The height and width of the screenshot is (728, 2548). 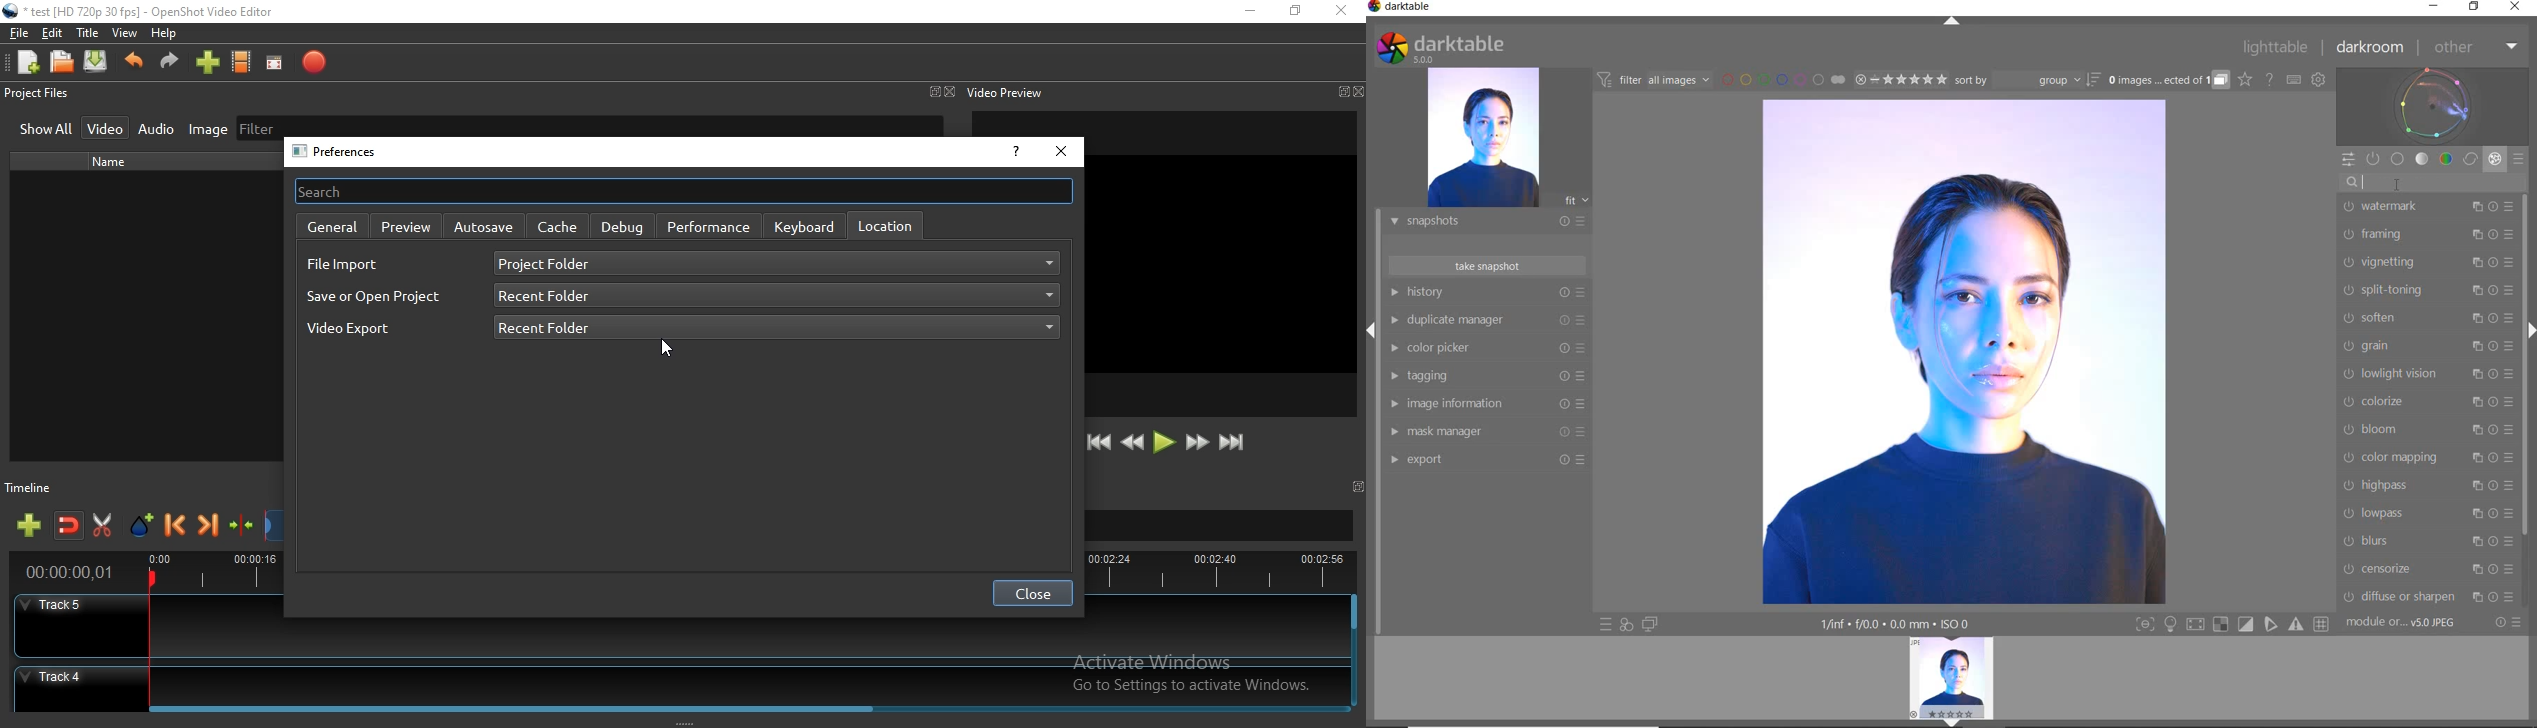 What do you see at coordinates (278, 63) in the screenshot?
I see `Full screen ` at bounding box center [278, 63].